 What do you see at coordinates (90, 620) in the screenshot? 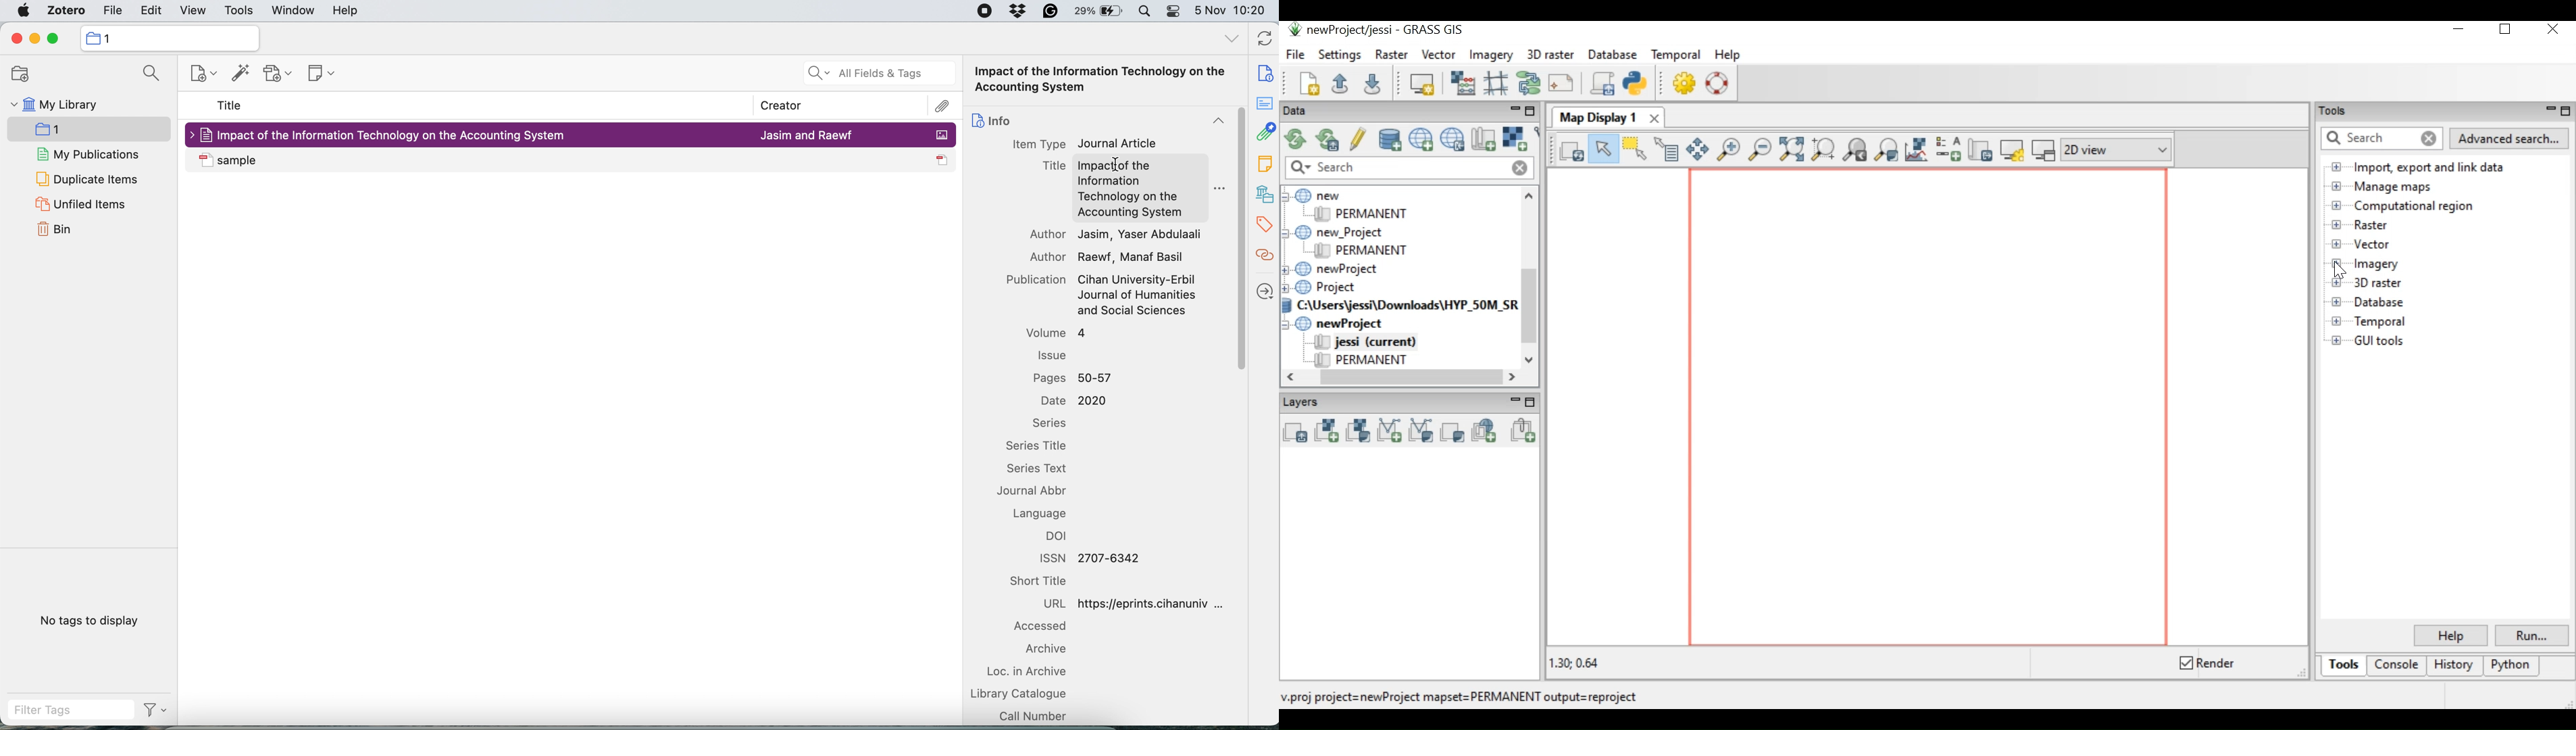
I see `no tags to display` at bounding box center [90, 620].